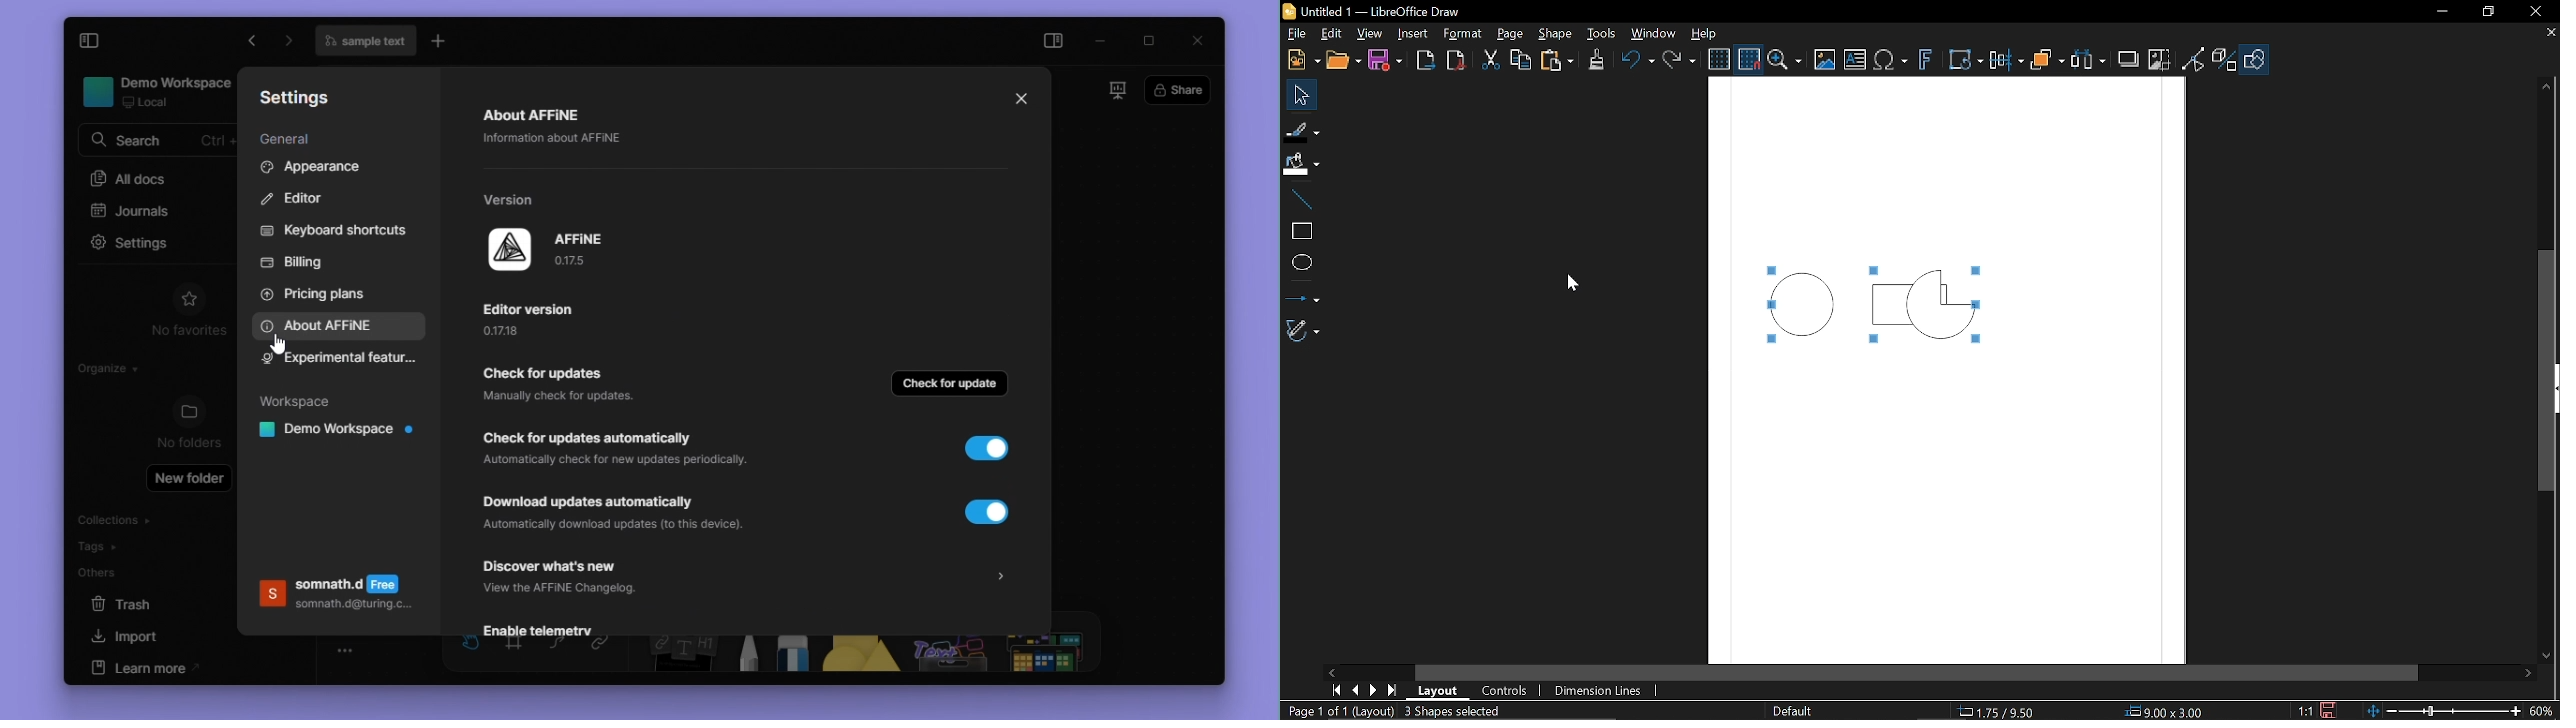  What do you see at coordinates (292, 264) in the screenshot?
I see `Billing` at bounding box center [292, 264].